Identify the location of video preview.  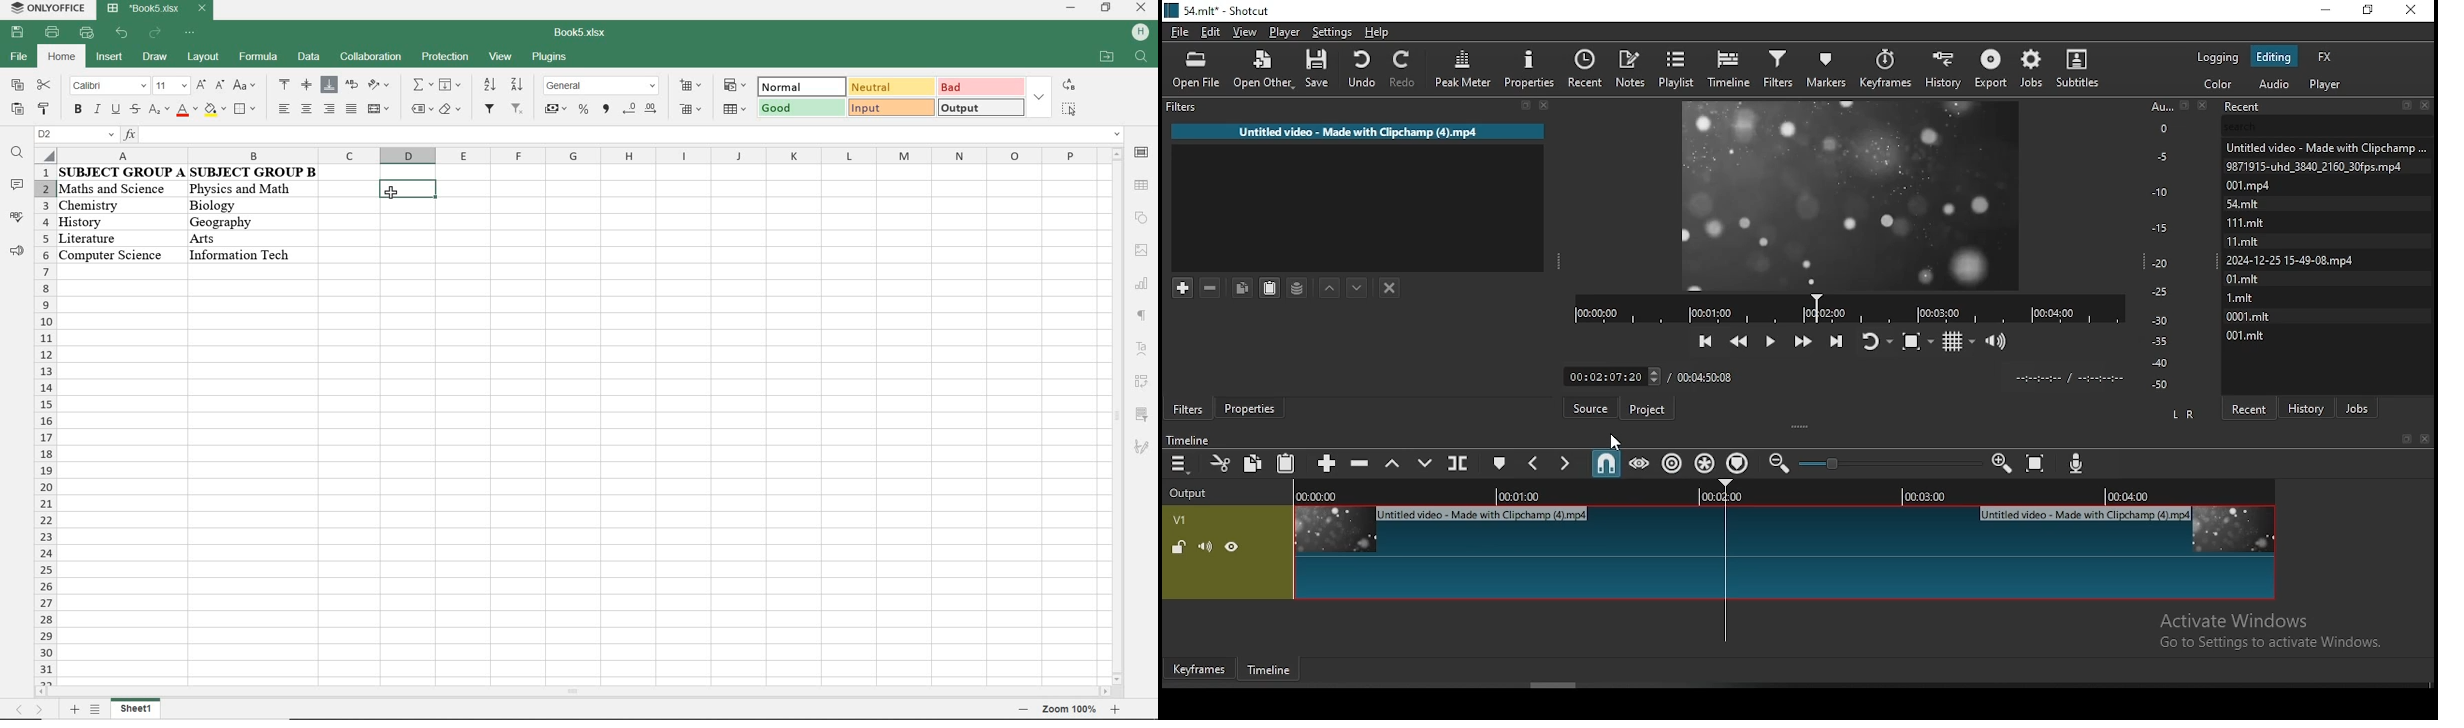
(1853, 194).